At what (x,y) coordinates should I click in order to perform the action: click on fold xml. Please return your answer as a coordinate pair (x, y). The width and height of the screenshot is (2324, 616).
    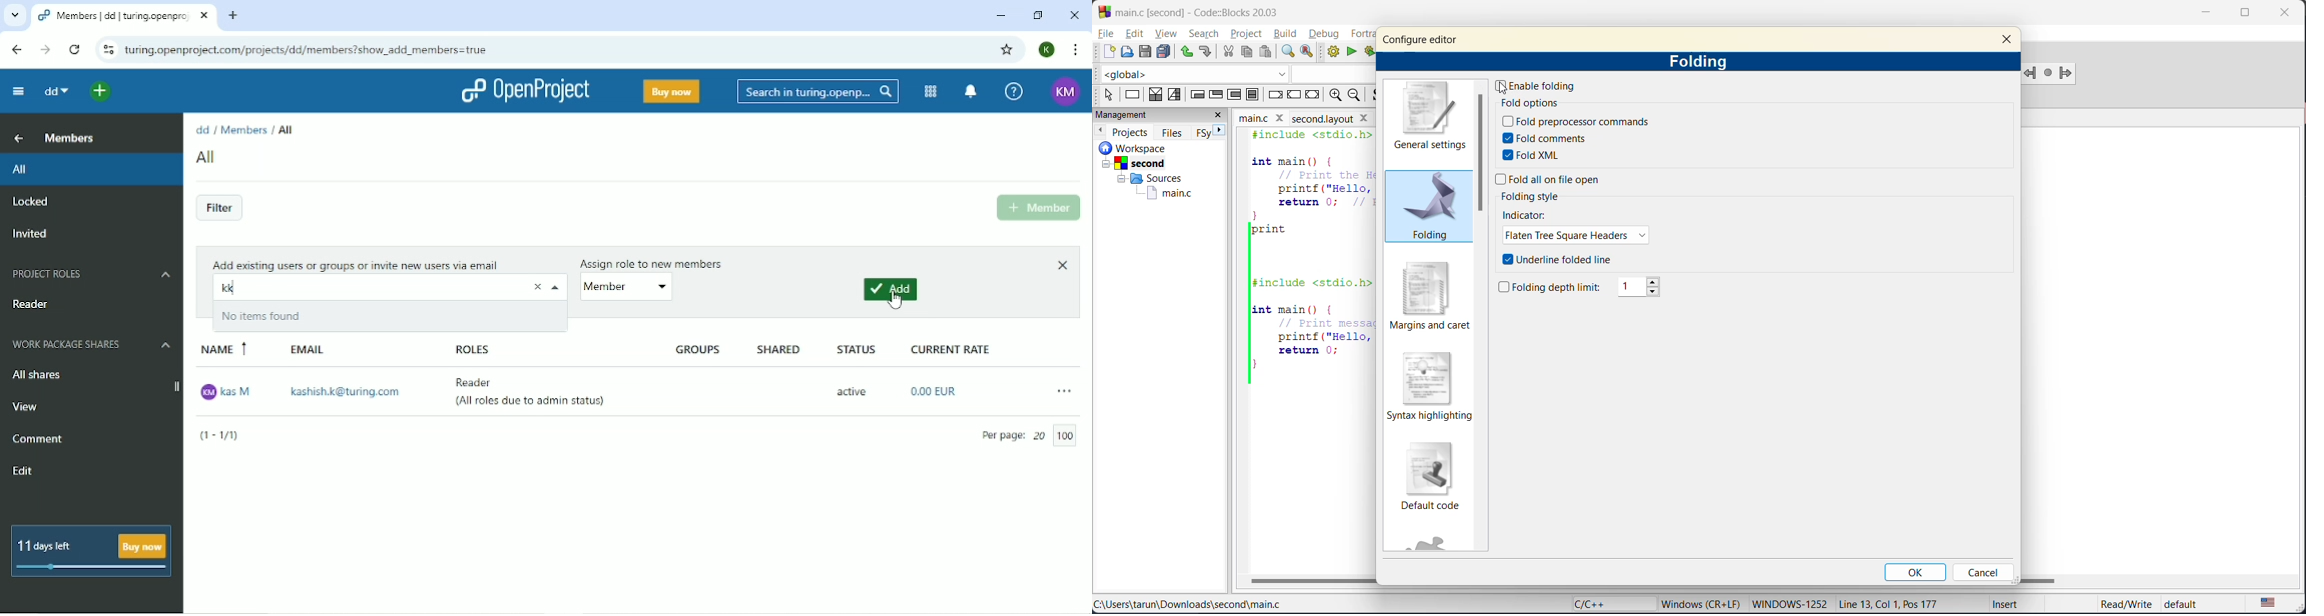
    Looking at the image, I should click on (1535, 156).